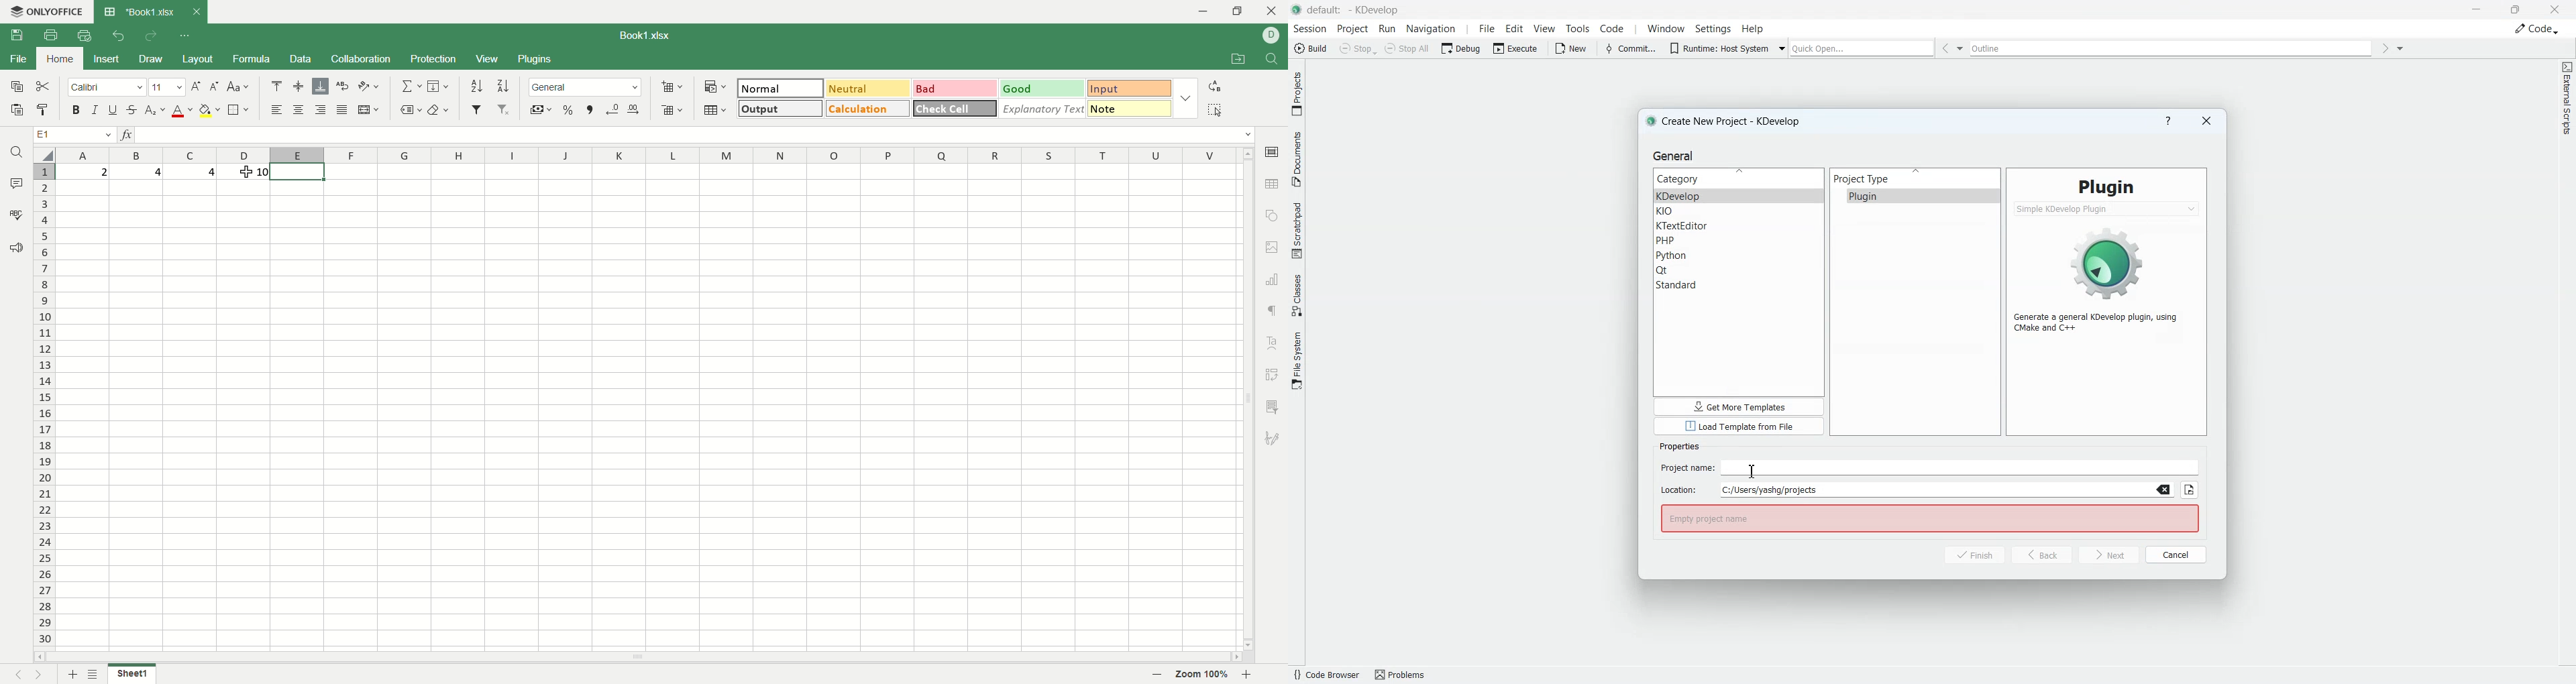 This screenshot has height=700, width=2576. What do you see at coordinates (2174, 48) in the screenshot?
I see `Outline` at bounding box center [2174, 48].